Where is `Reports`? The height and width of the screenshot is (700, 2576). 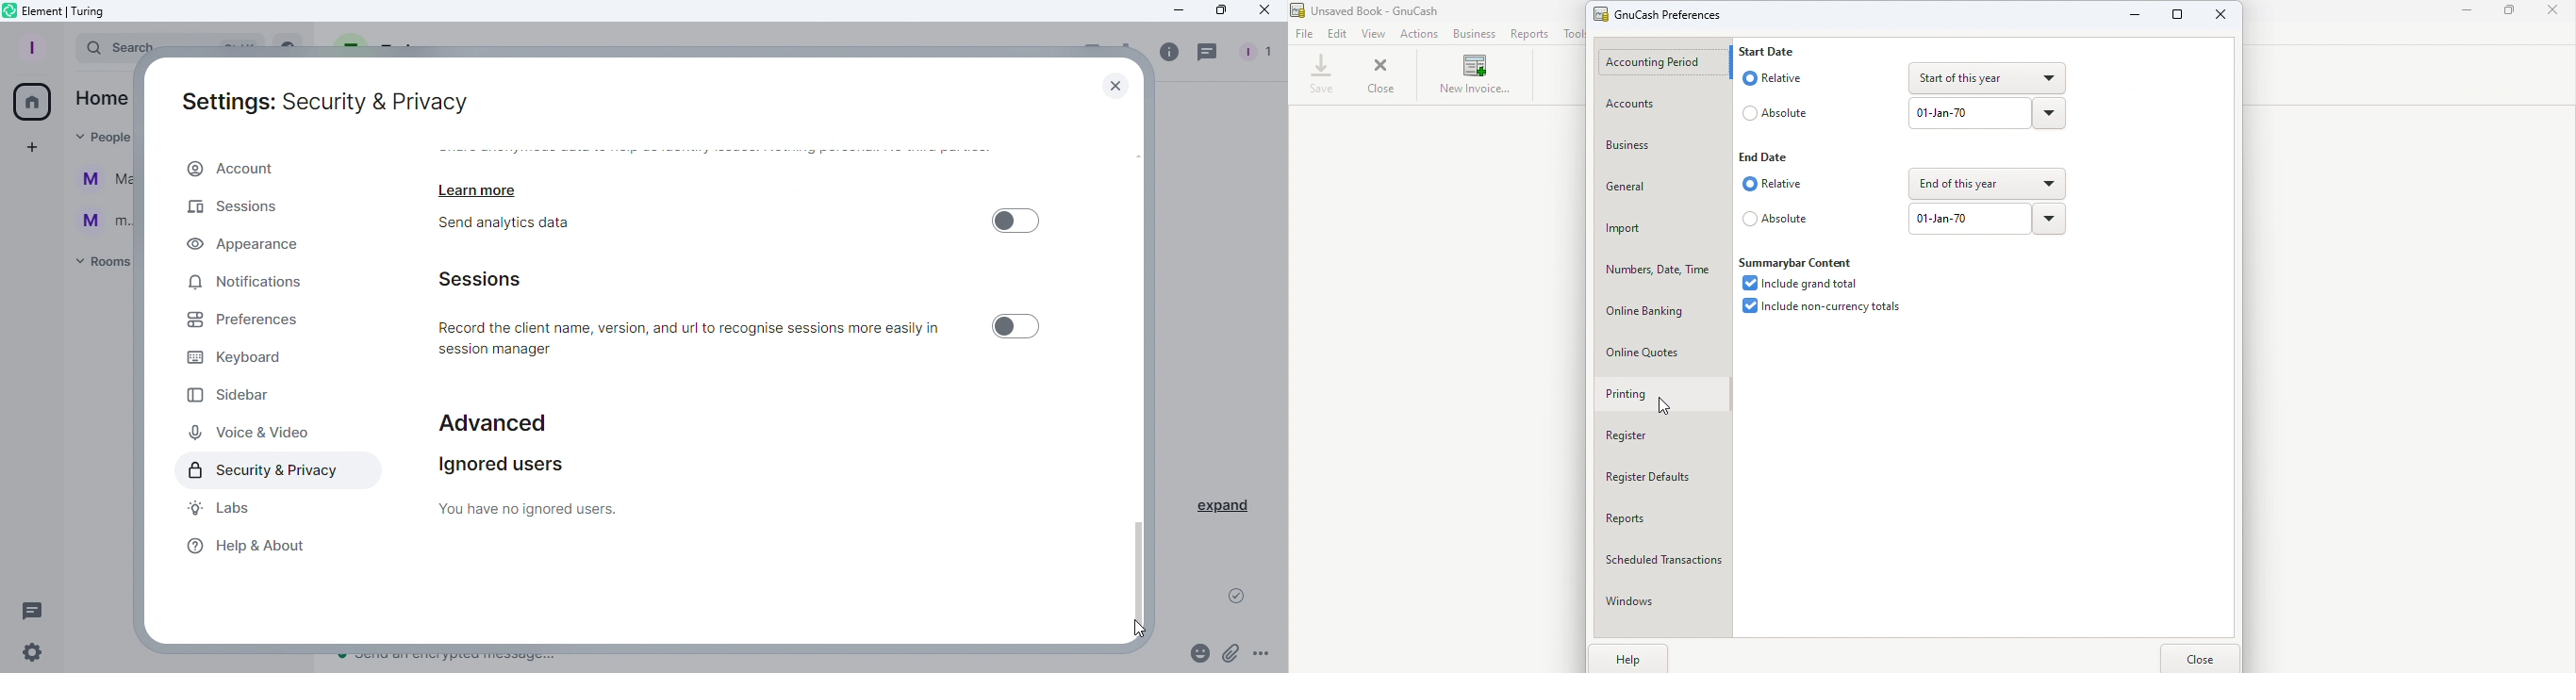
Reports is located at coordinates (1665, 523).